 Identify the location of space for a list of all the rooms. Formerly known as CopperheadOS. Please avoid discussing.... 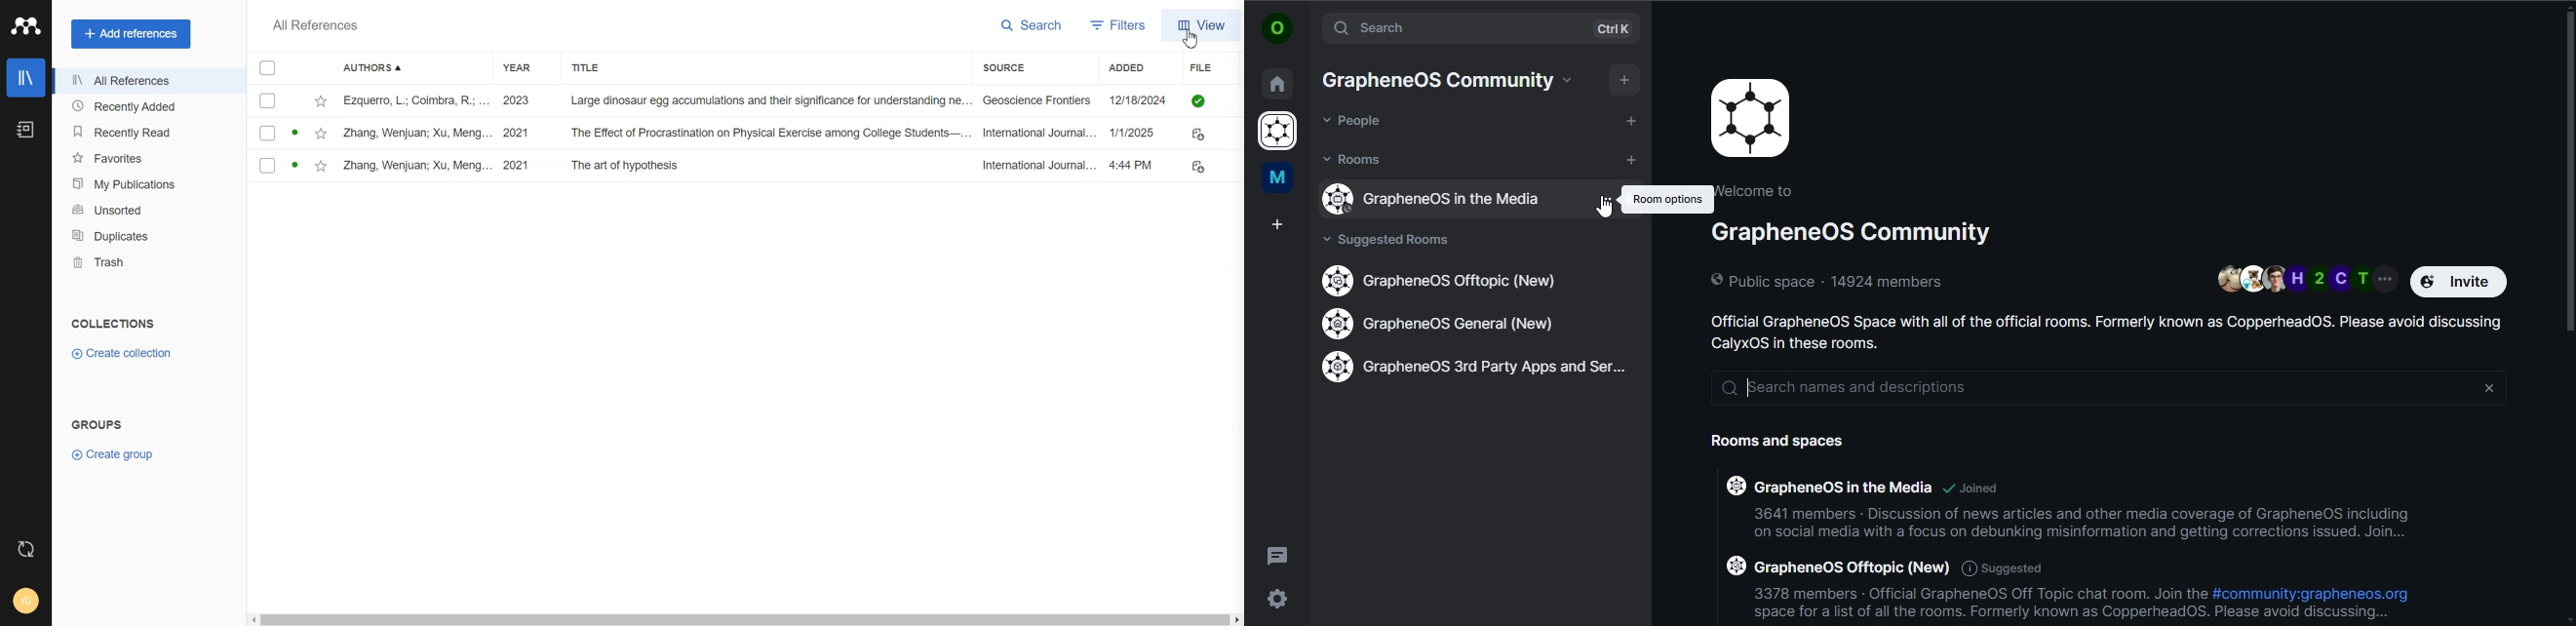
(2063, 615).